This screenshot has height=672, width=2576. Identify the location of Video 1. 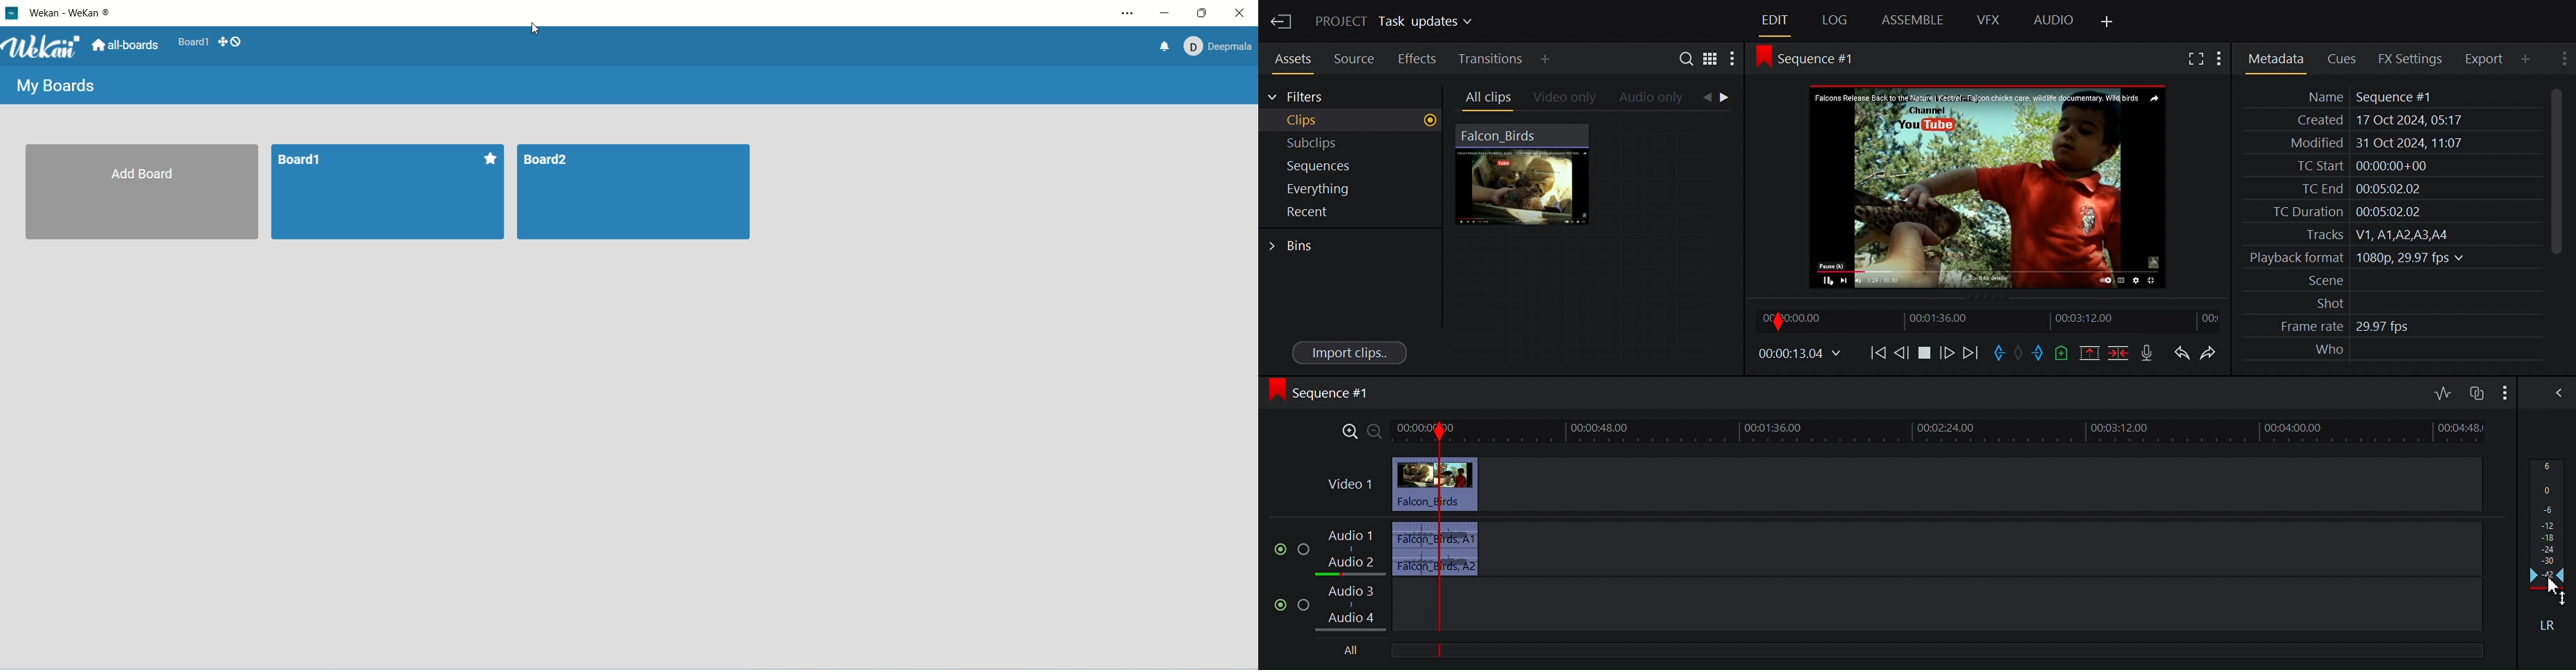
(1348, 485).